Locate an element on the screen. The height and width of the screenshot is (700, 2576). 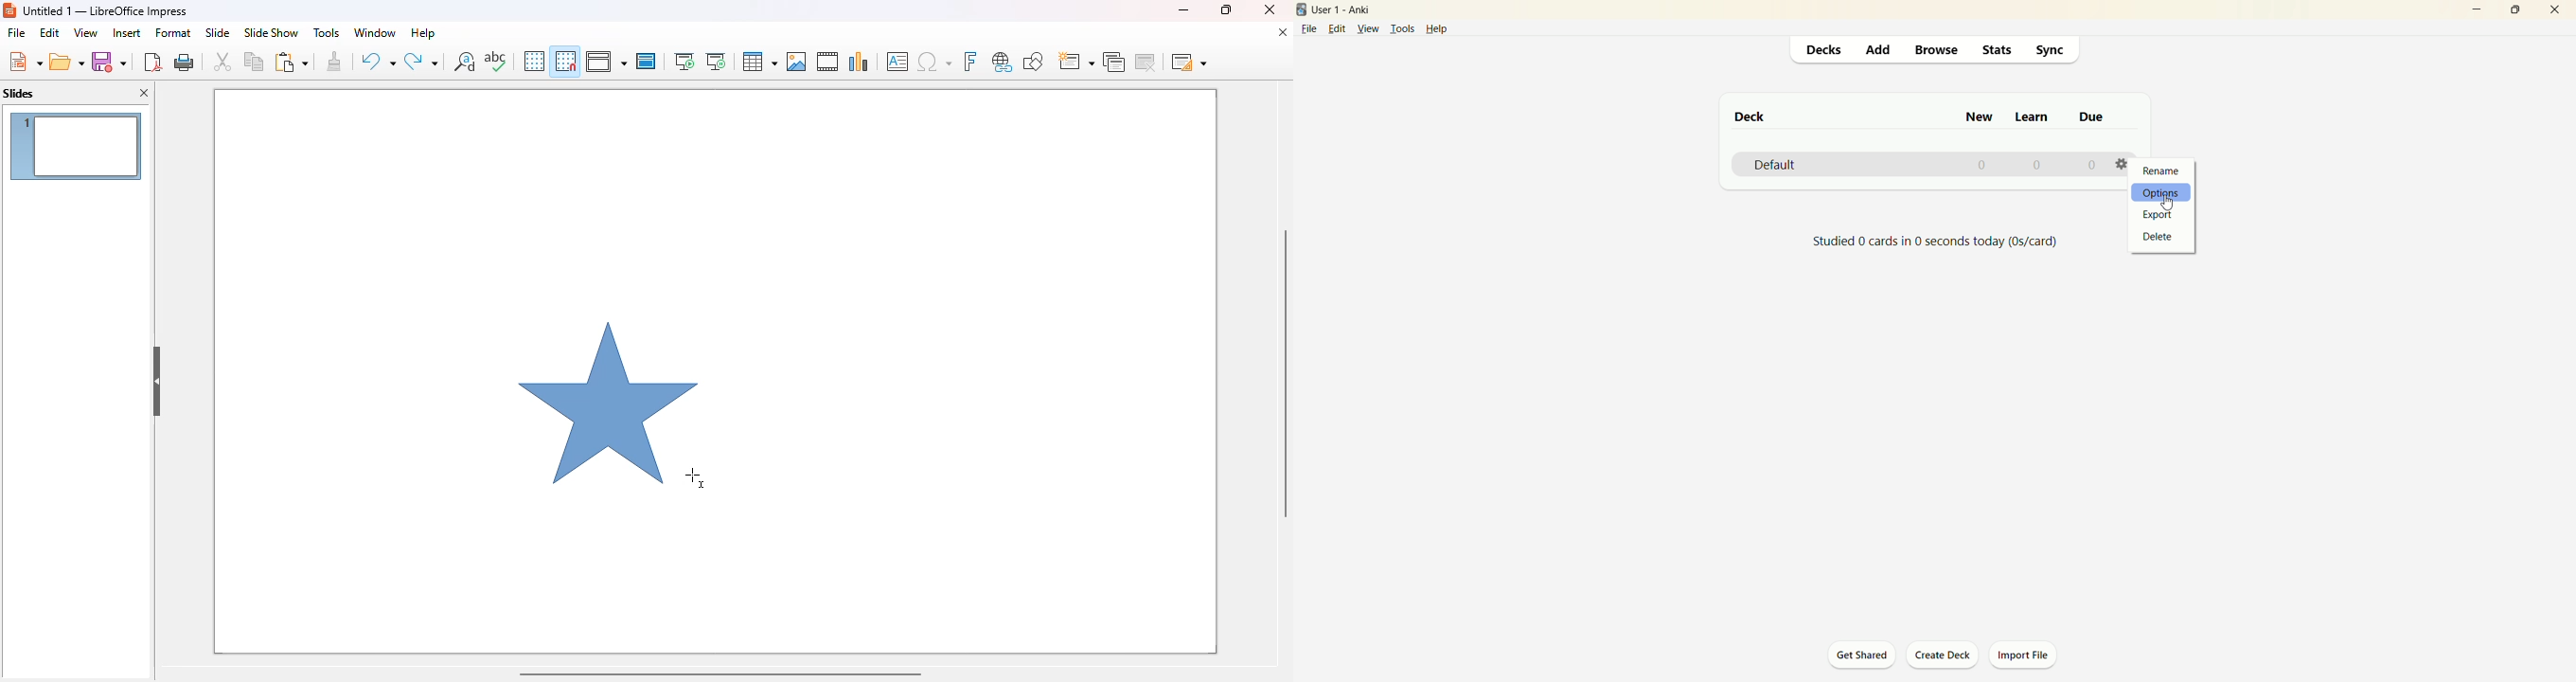
logo is located at coordinates (1303, 10).